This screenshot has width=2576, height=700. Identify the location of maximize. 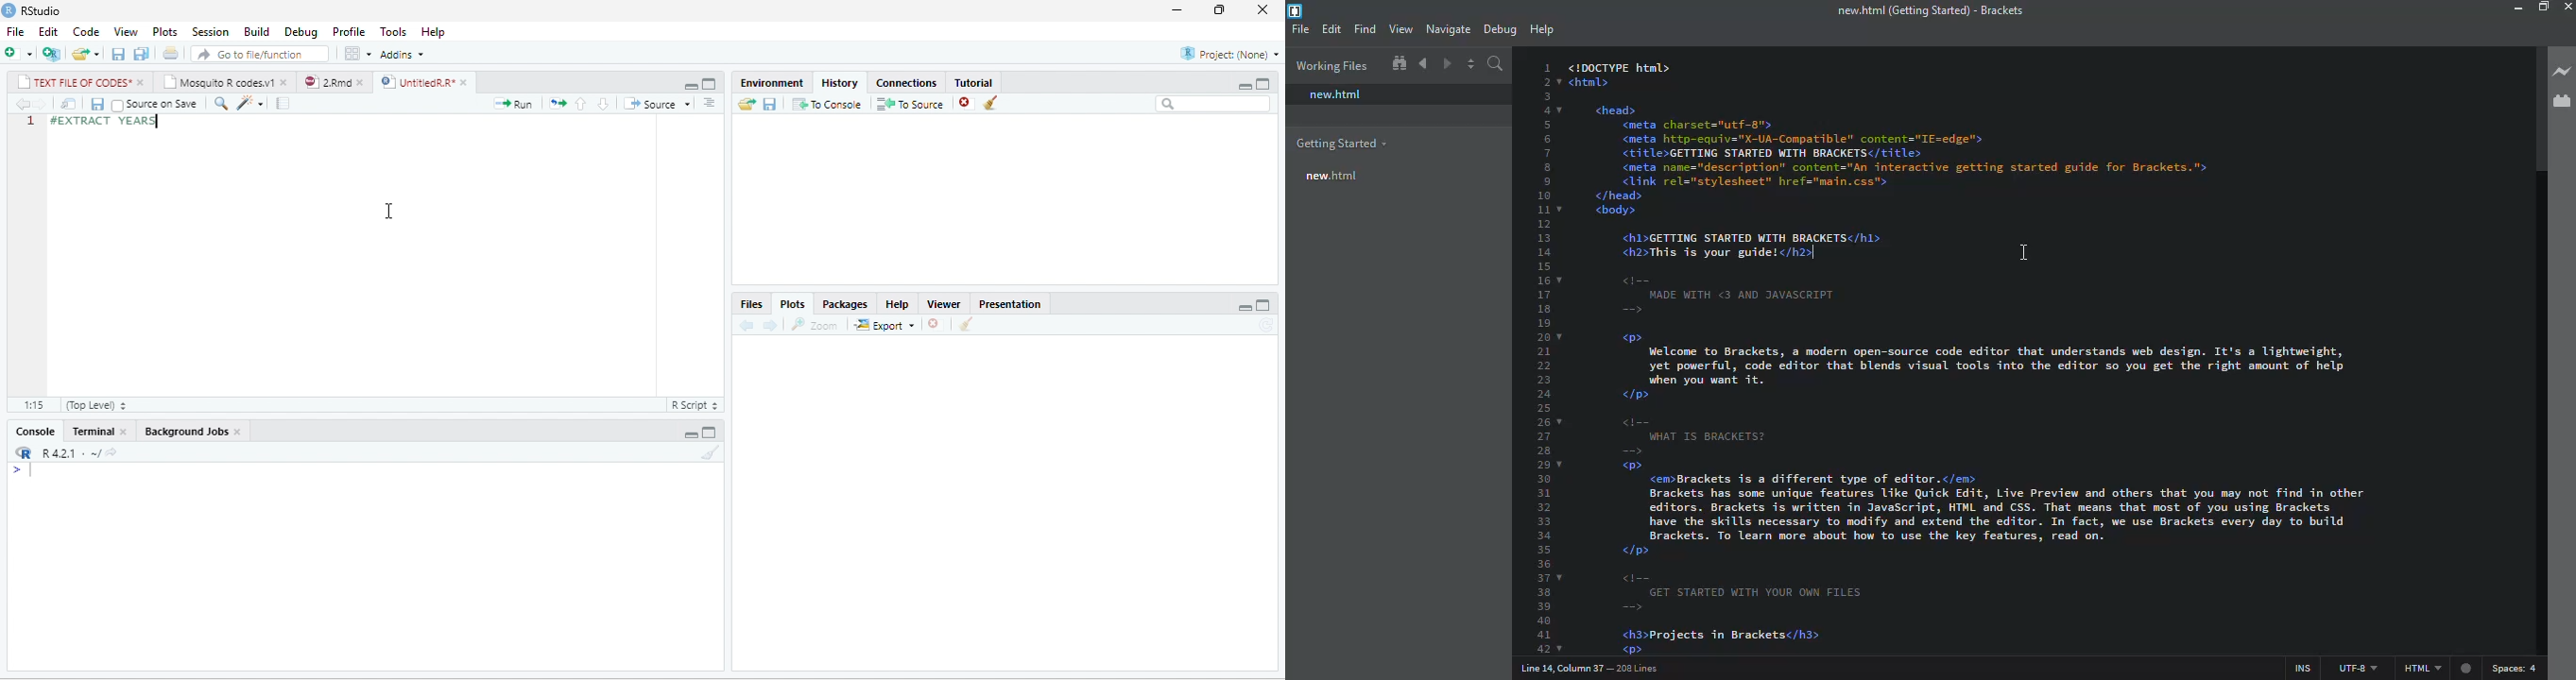
(1264, 305).